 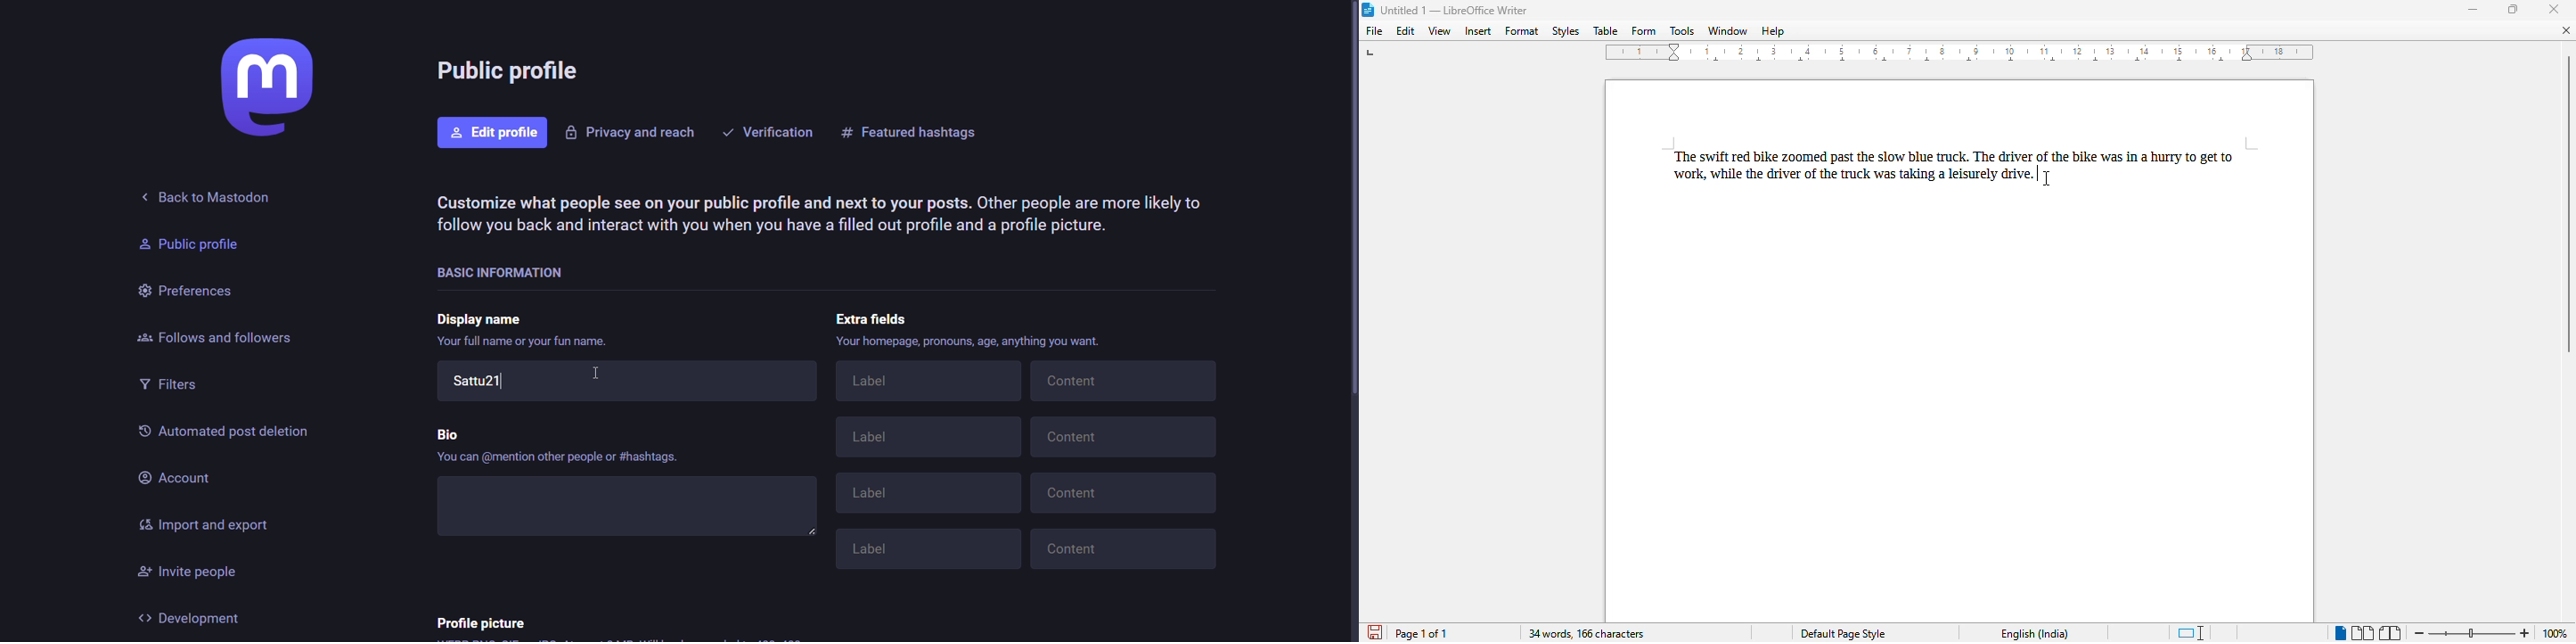 What do you see at coordinates (1523, 30) in the screenshot?
I see `format` at bounding box center [1523, 30].